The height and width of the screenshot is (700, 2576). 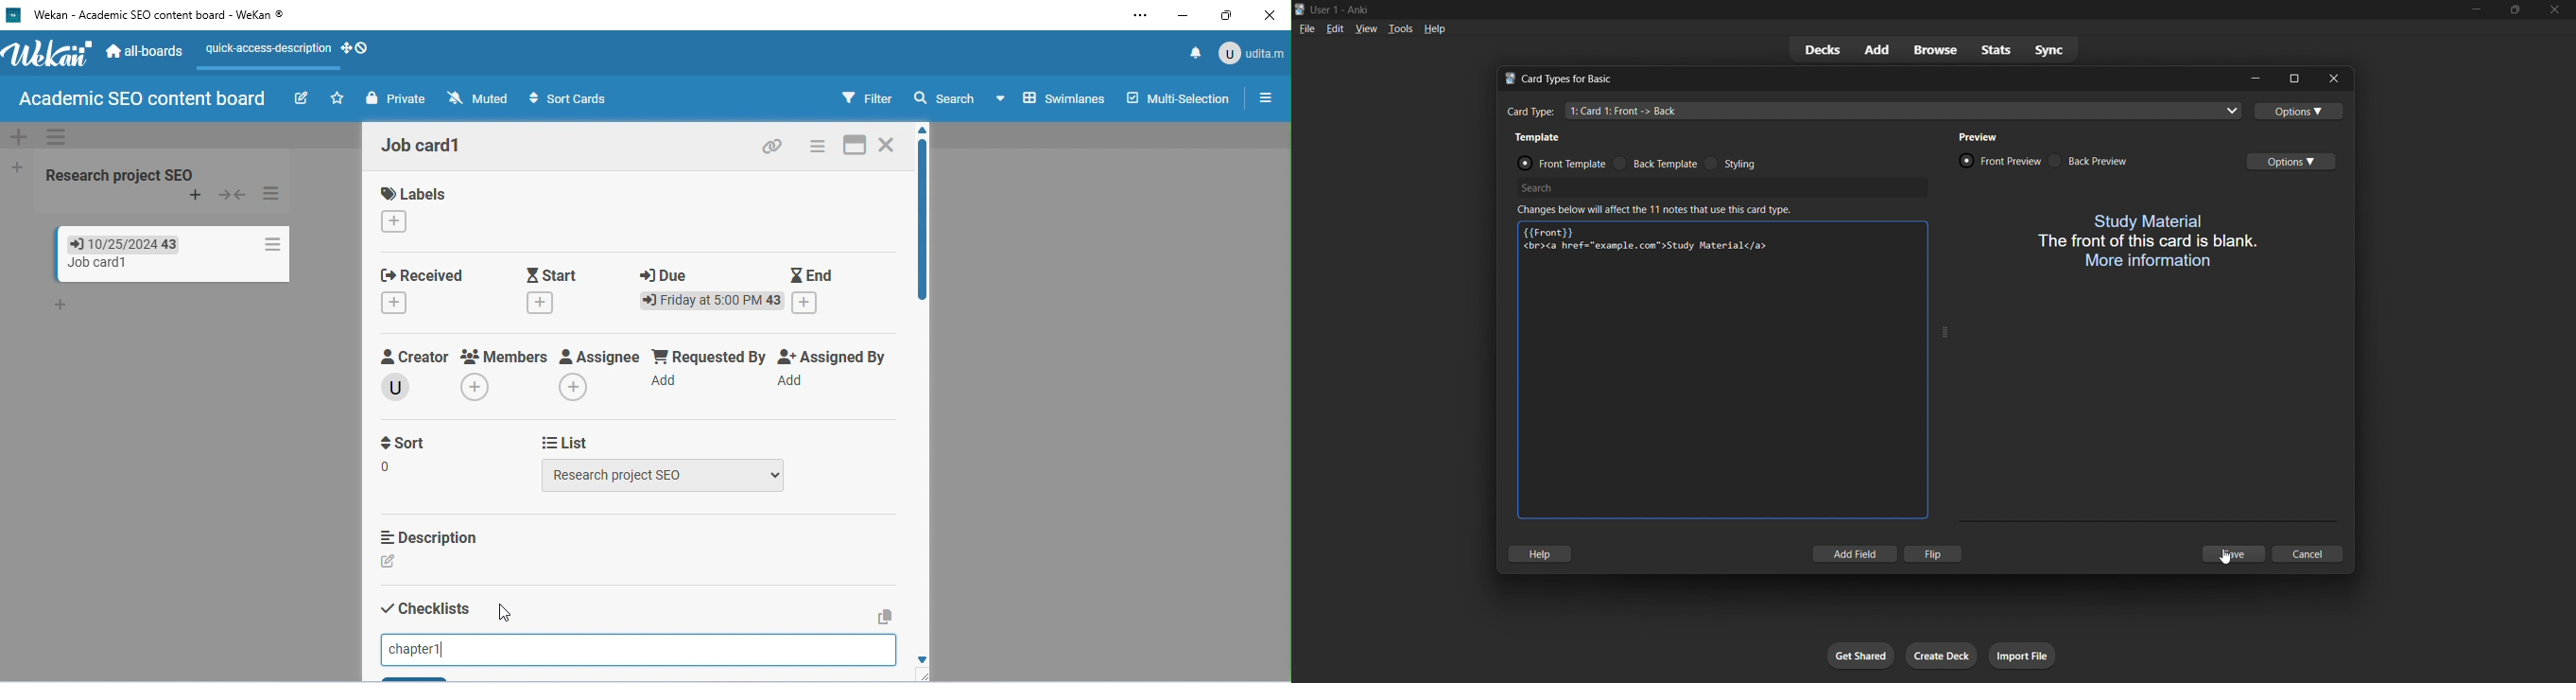 I want to click on sort, so click(x=406, y=456).